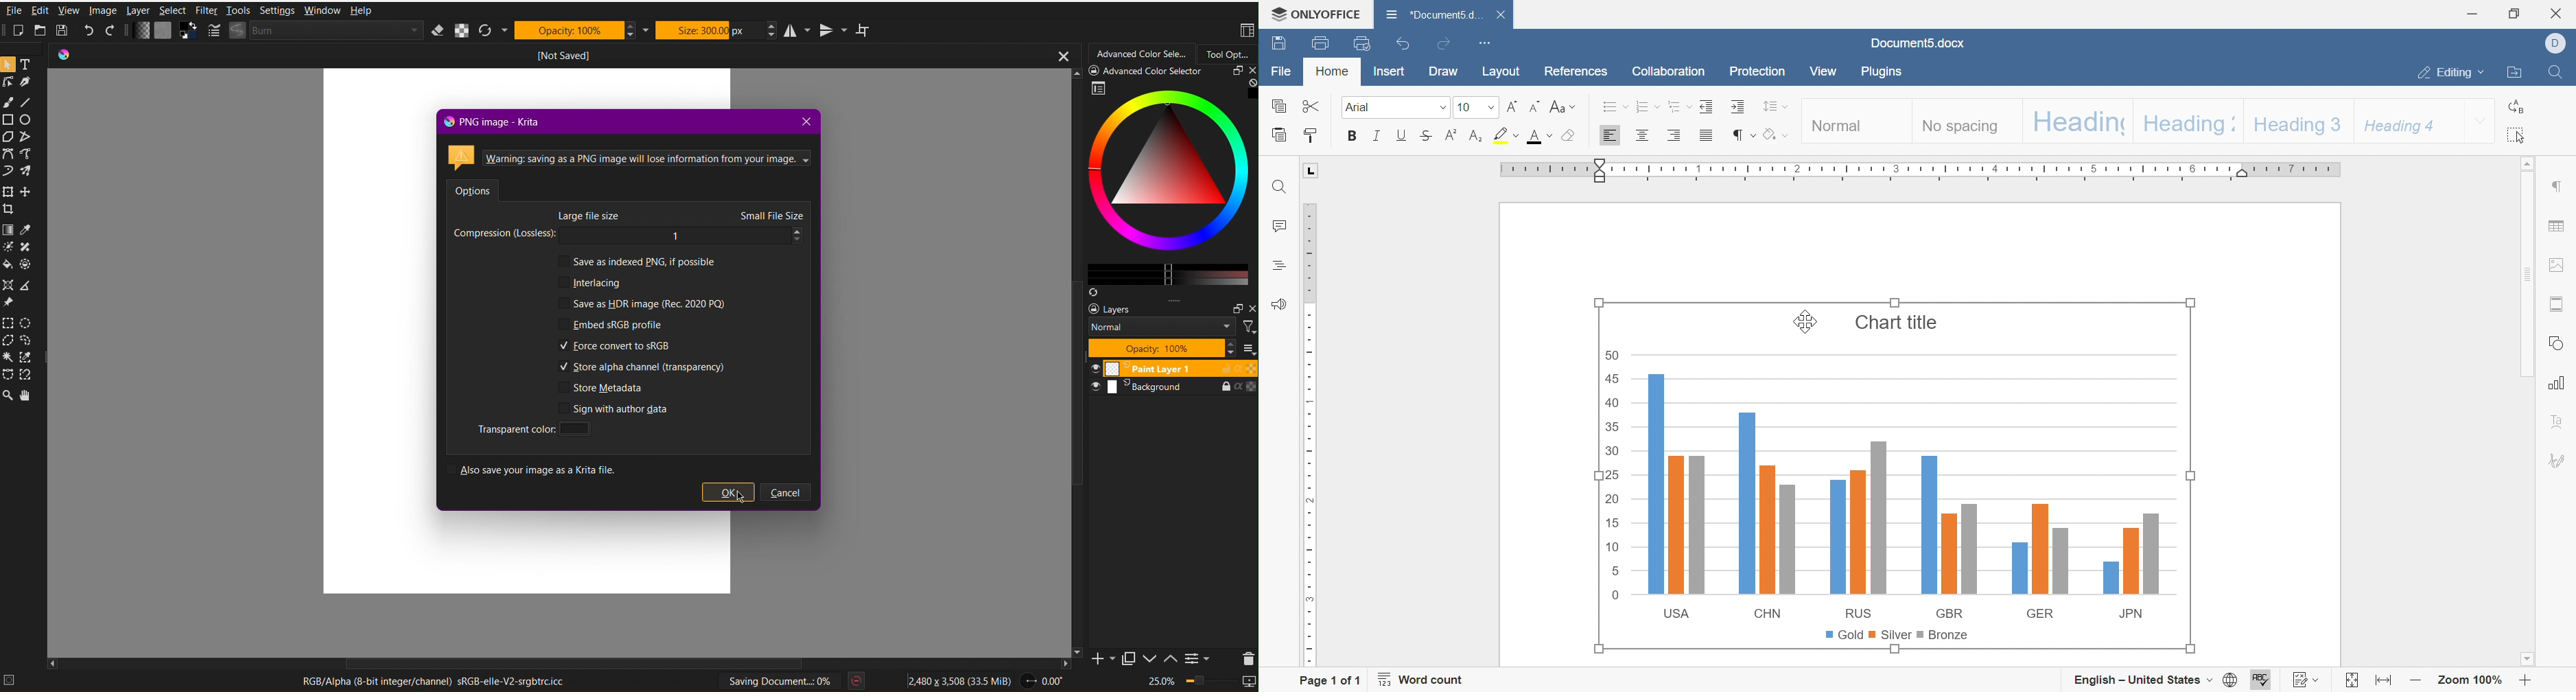 This screenshot has height=700, width=2576. What do you see at coordinates (1353, 135) in the screenshot?
I see `bold` at bounding box center [1353, 135].